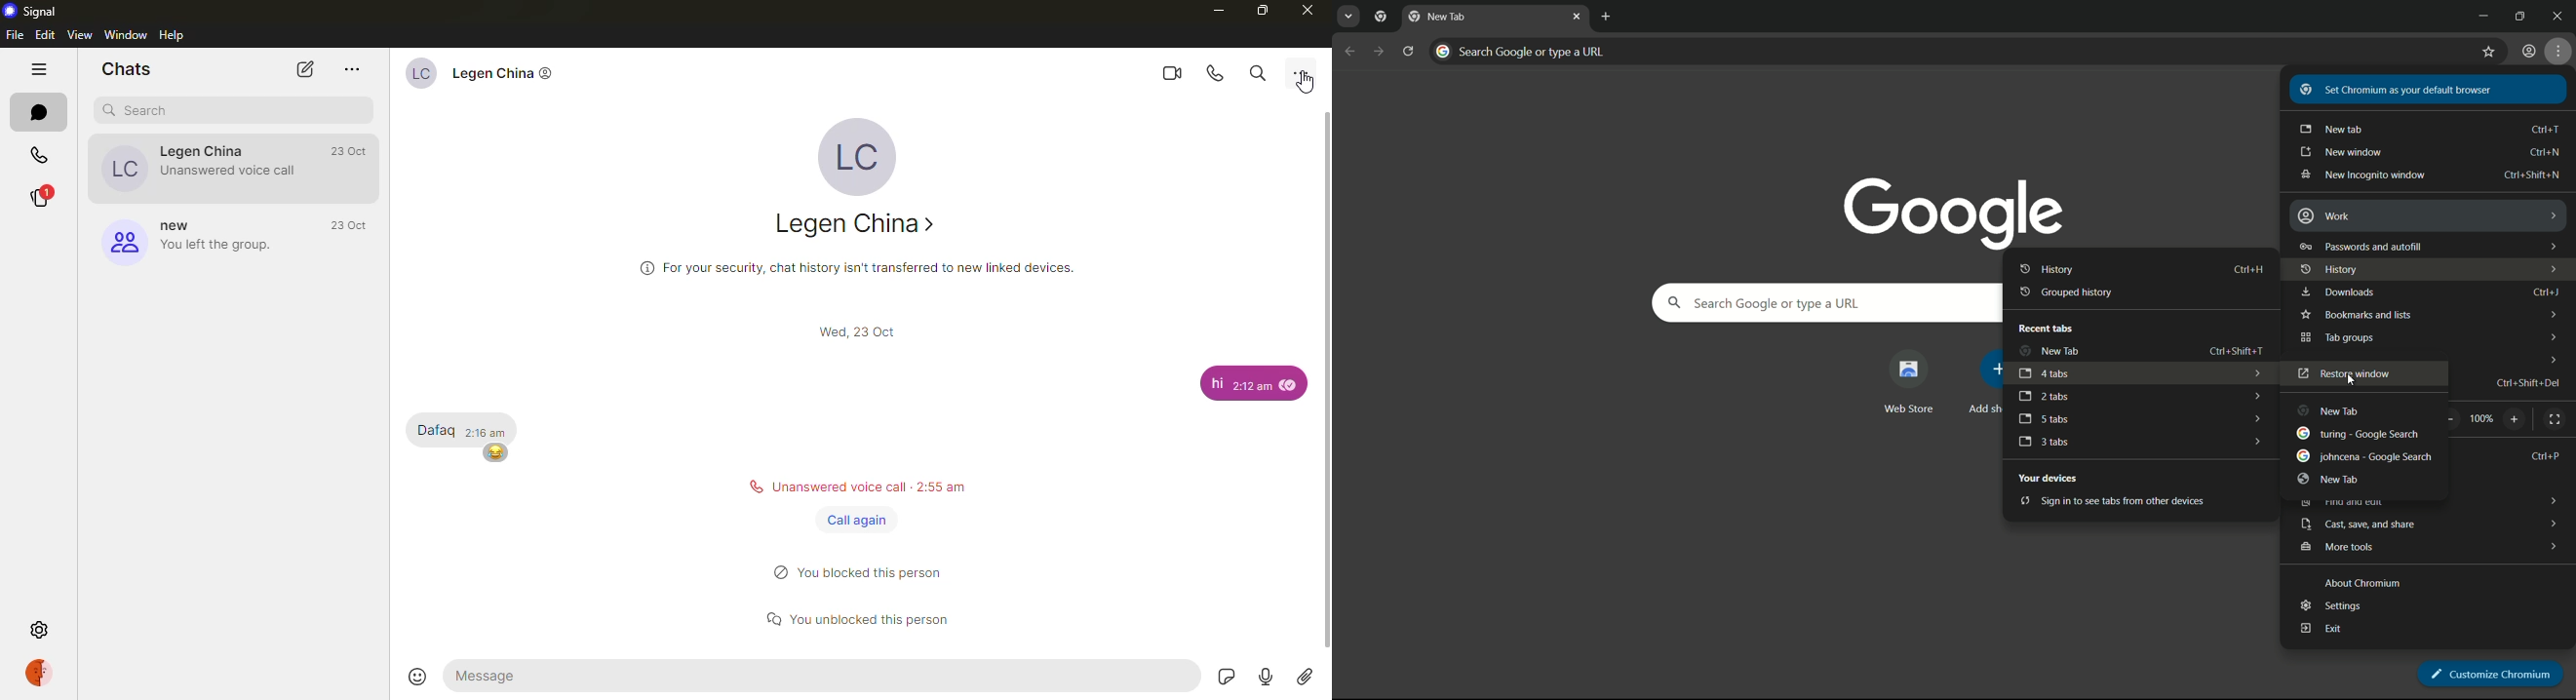  What do you see at coordinates (2256, 375) in the screenshot?
I see `dropdown arrows` at bounding box center [2256, 375].